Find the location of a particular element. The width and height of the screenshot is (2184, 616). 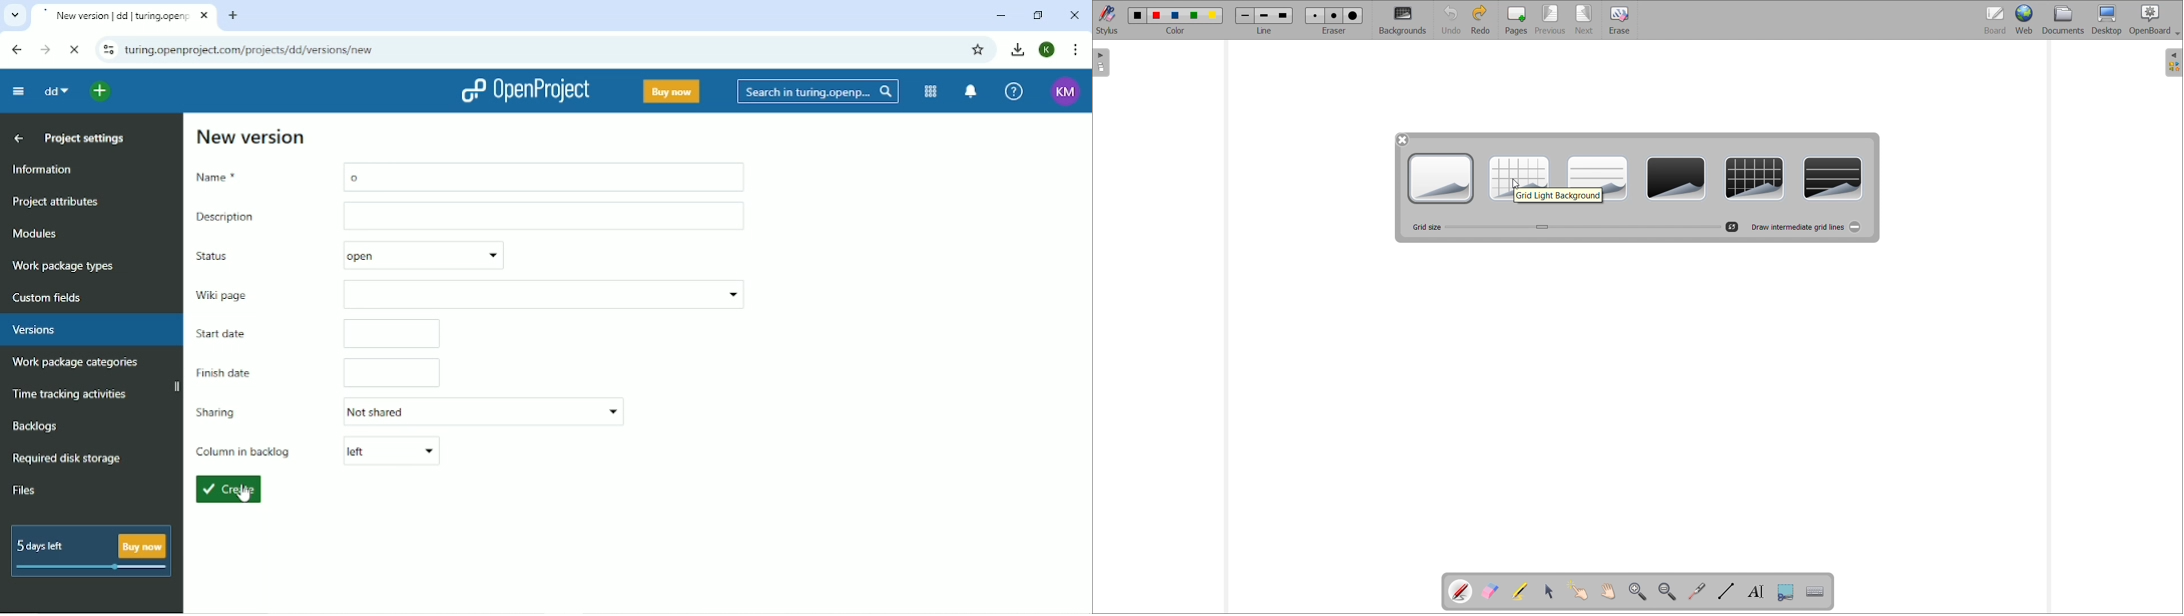

Reload this page is located at coordinates (74, 50).